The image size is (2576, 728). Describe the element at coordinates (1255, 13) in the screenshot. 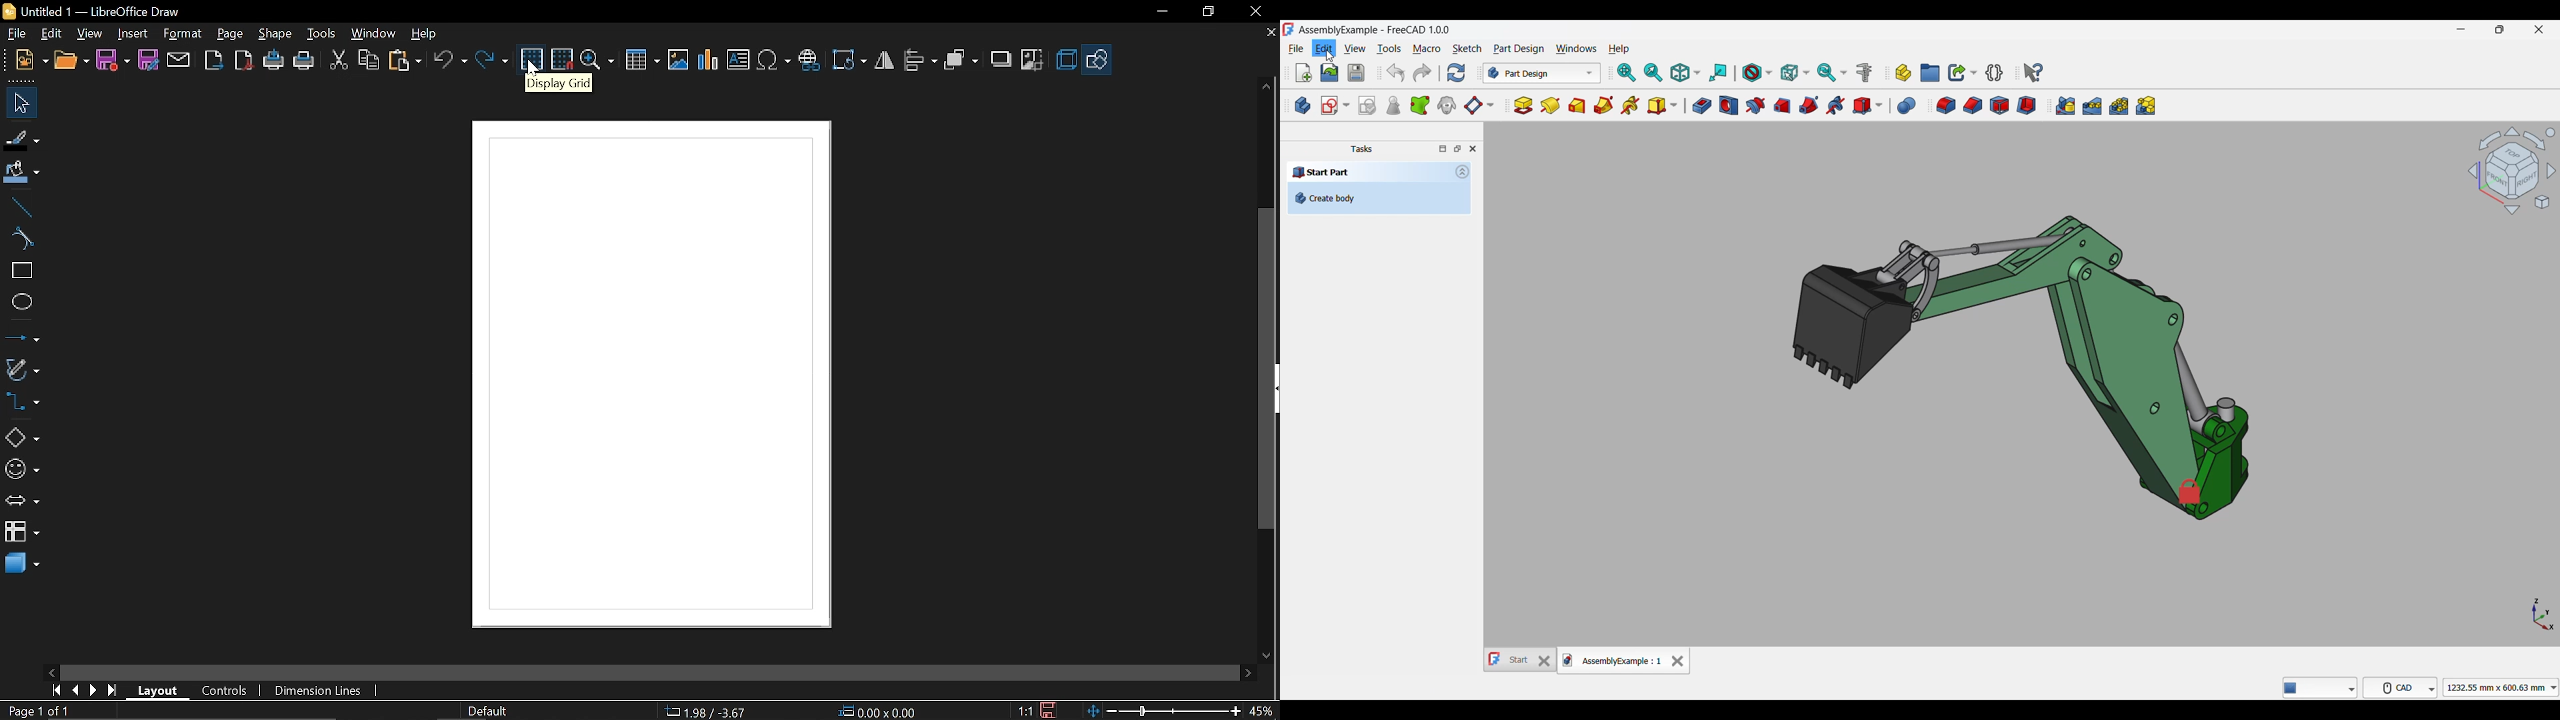

I see `close` at that location.